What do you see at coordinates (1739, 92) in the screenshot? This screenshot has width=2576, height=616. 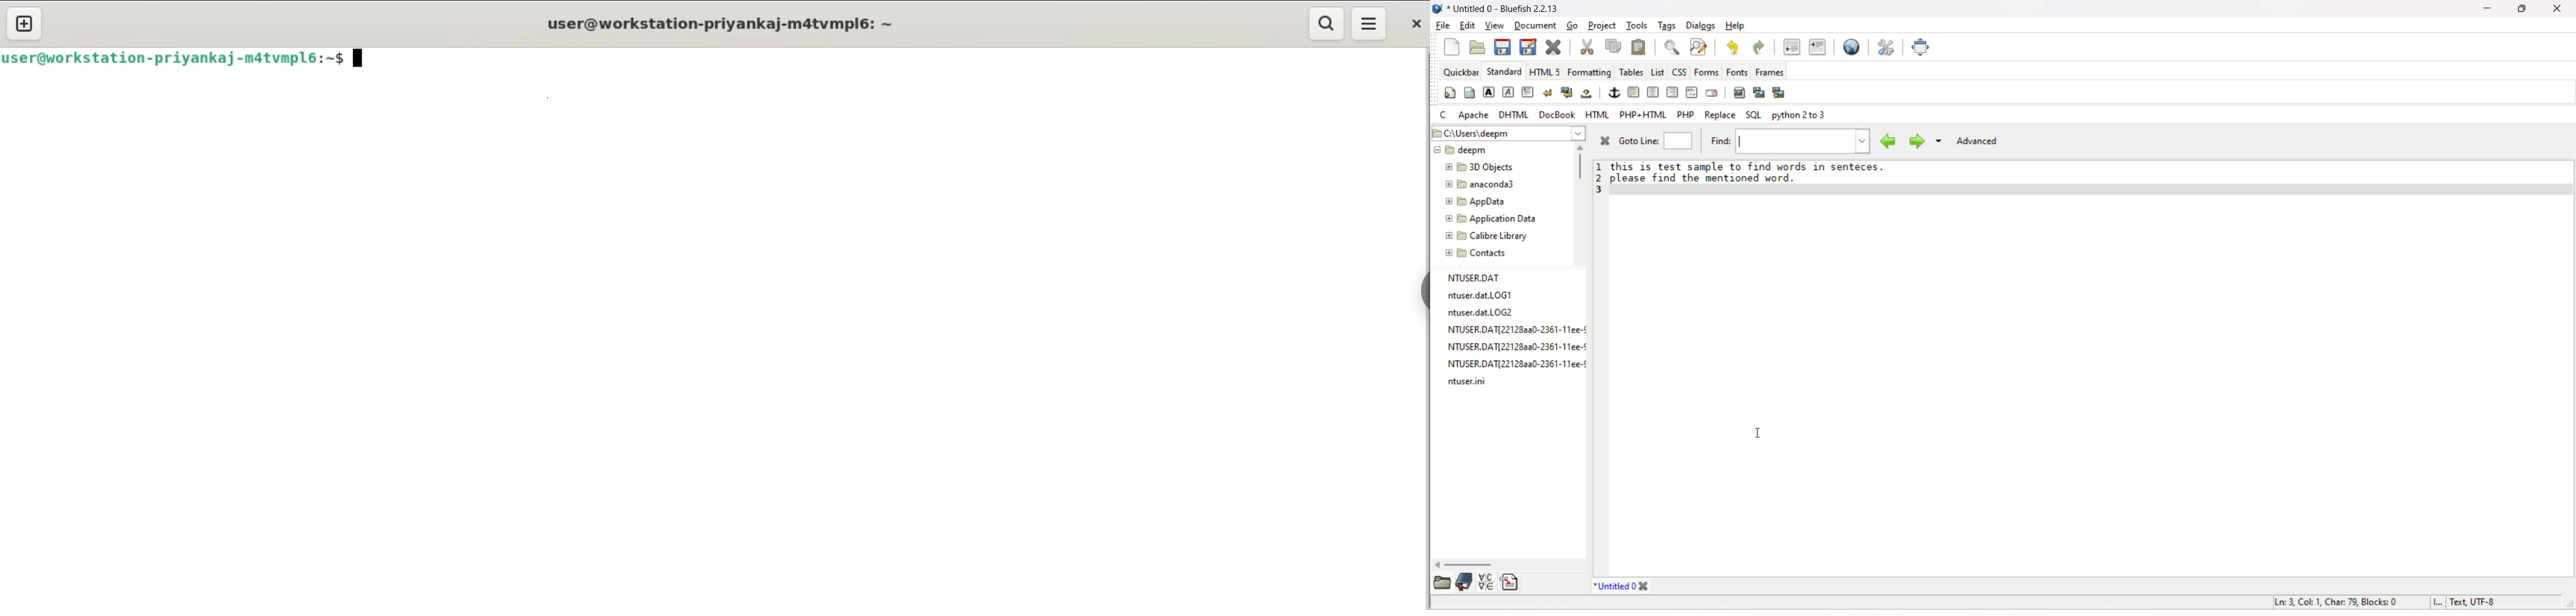 I see `insert image` at bounding box center [1739, 92].